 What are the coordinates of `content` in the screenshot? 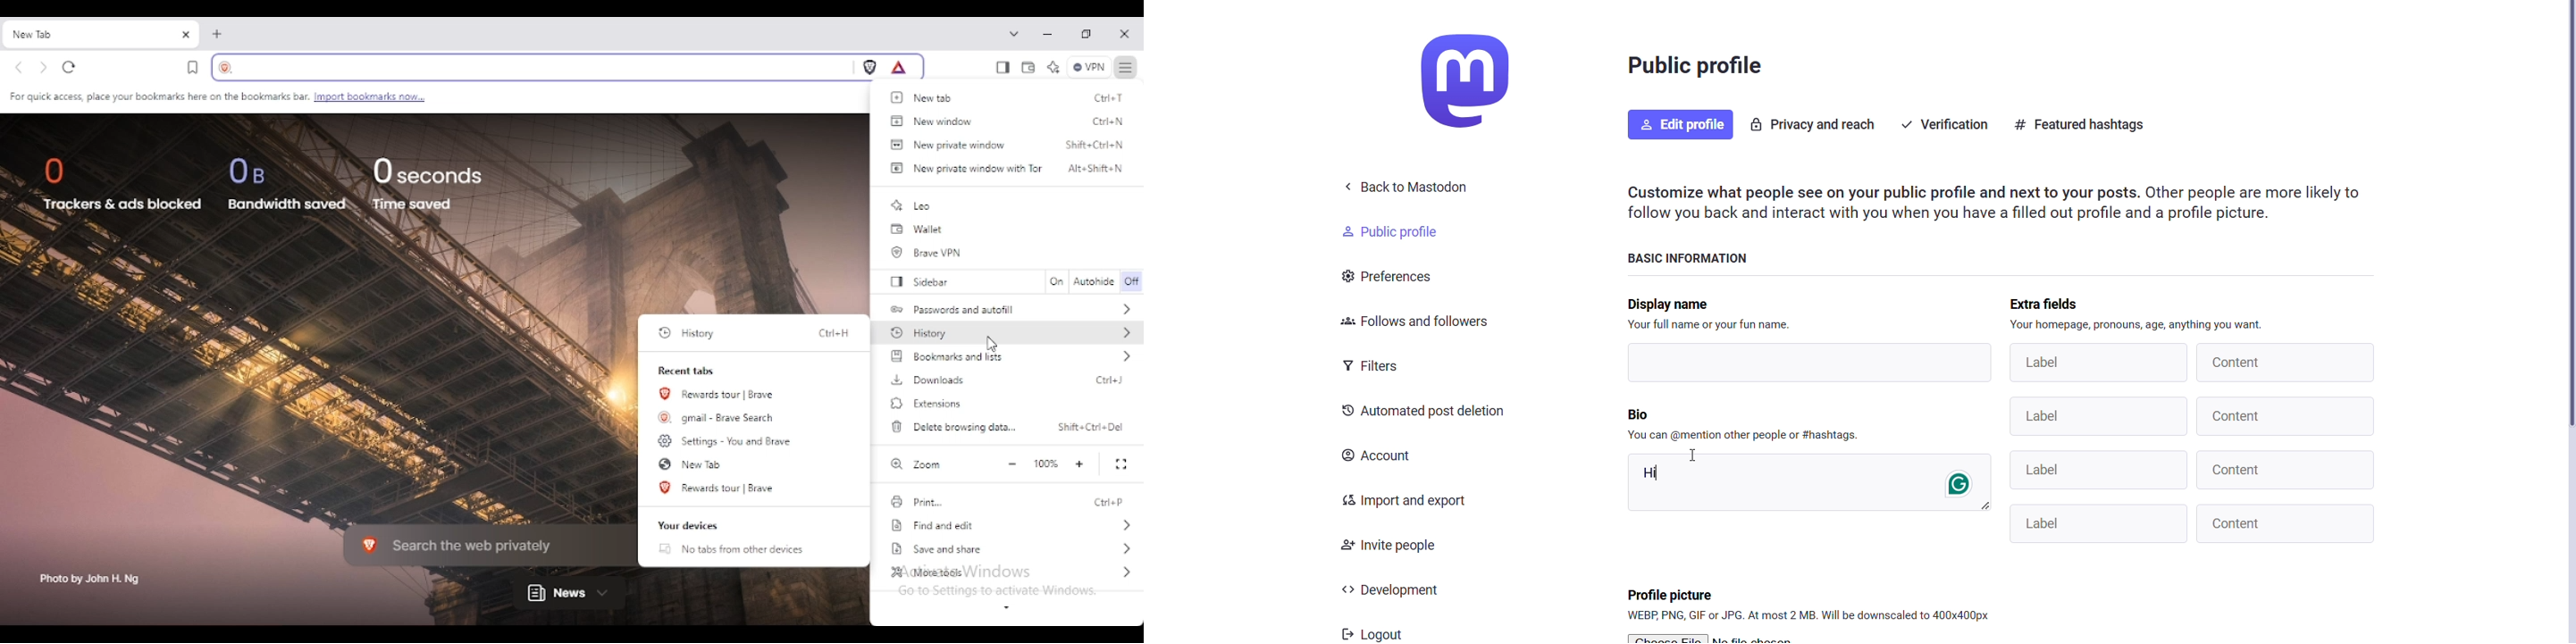 It's located at (2288, 361).